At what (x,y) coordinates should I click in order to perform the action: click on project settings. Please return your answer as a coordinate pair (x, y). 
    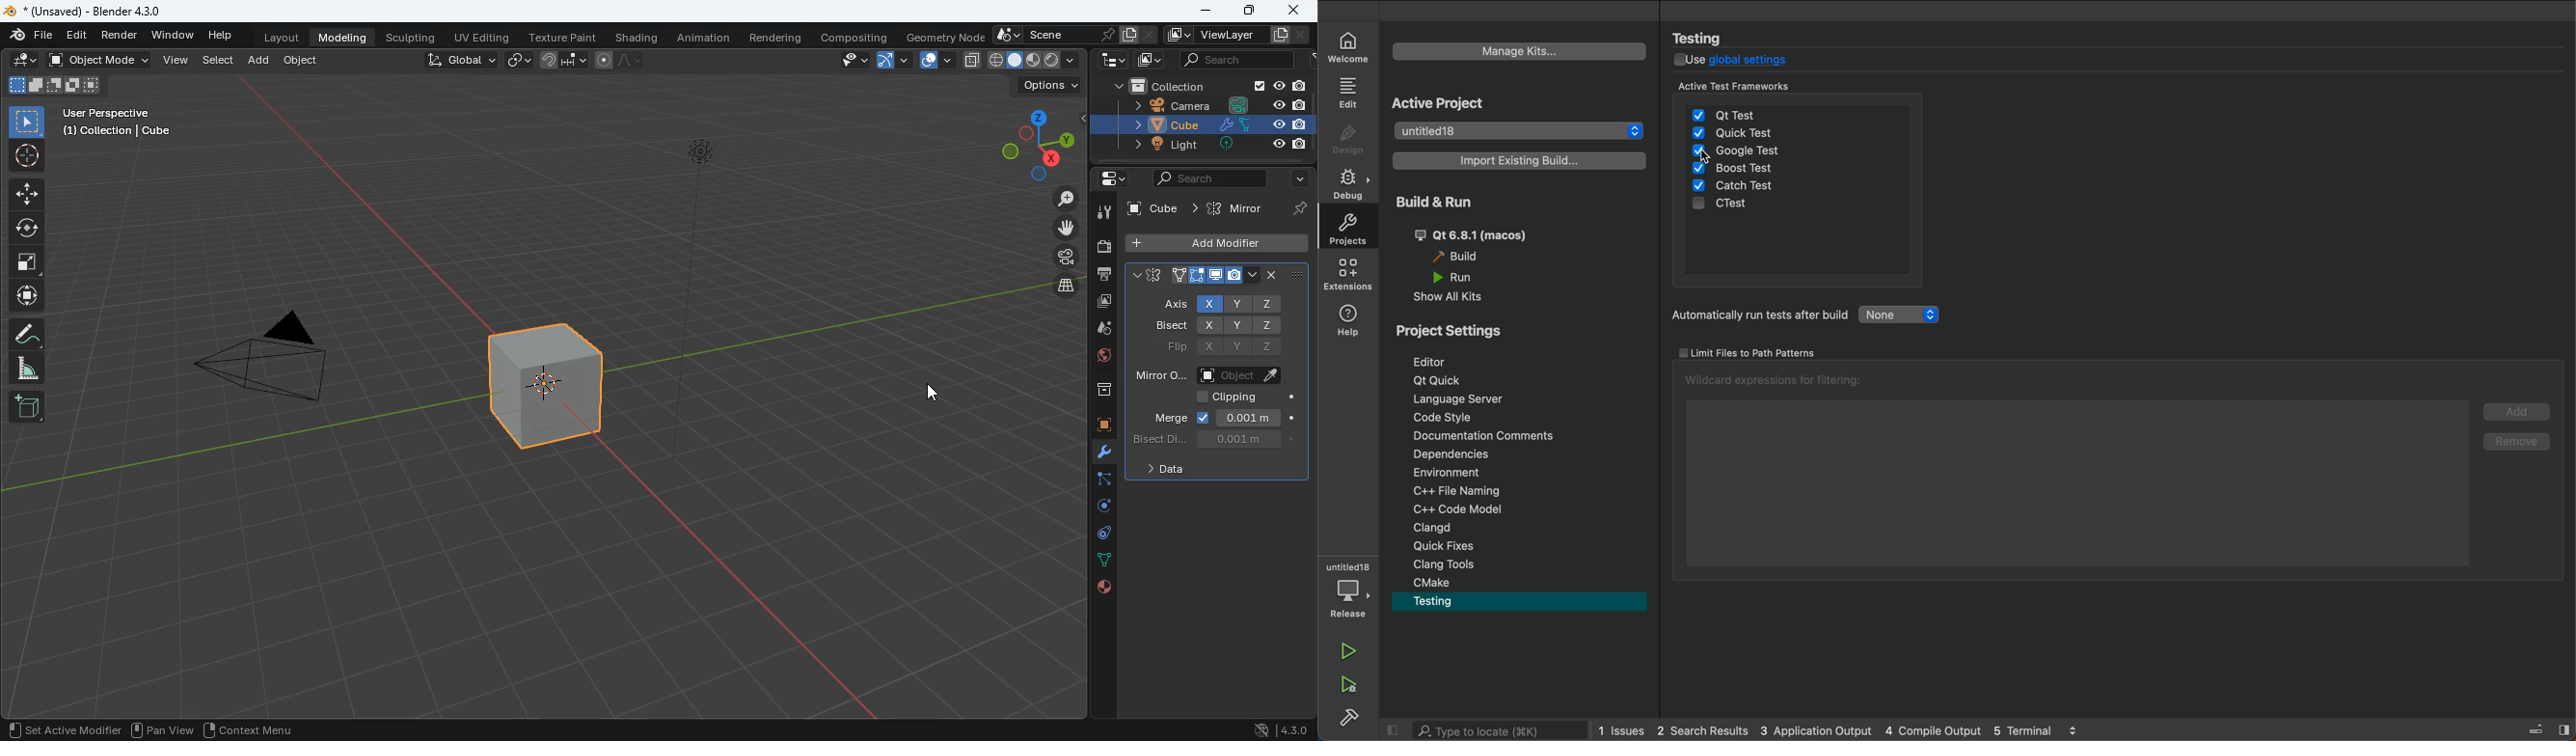
    Looking at the image, I should click on (1463, 332).